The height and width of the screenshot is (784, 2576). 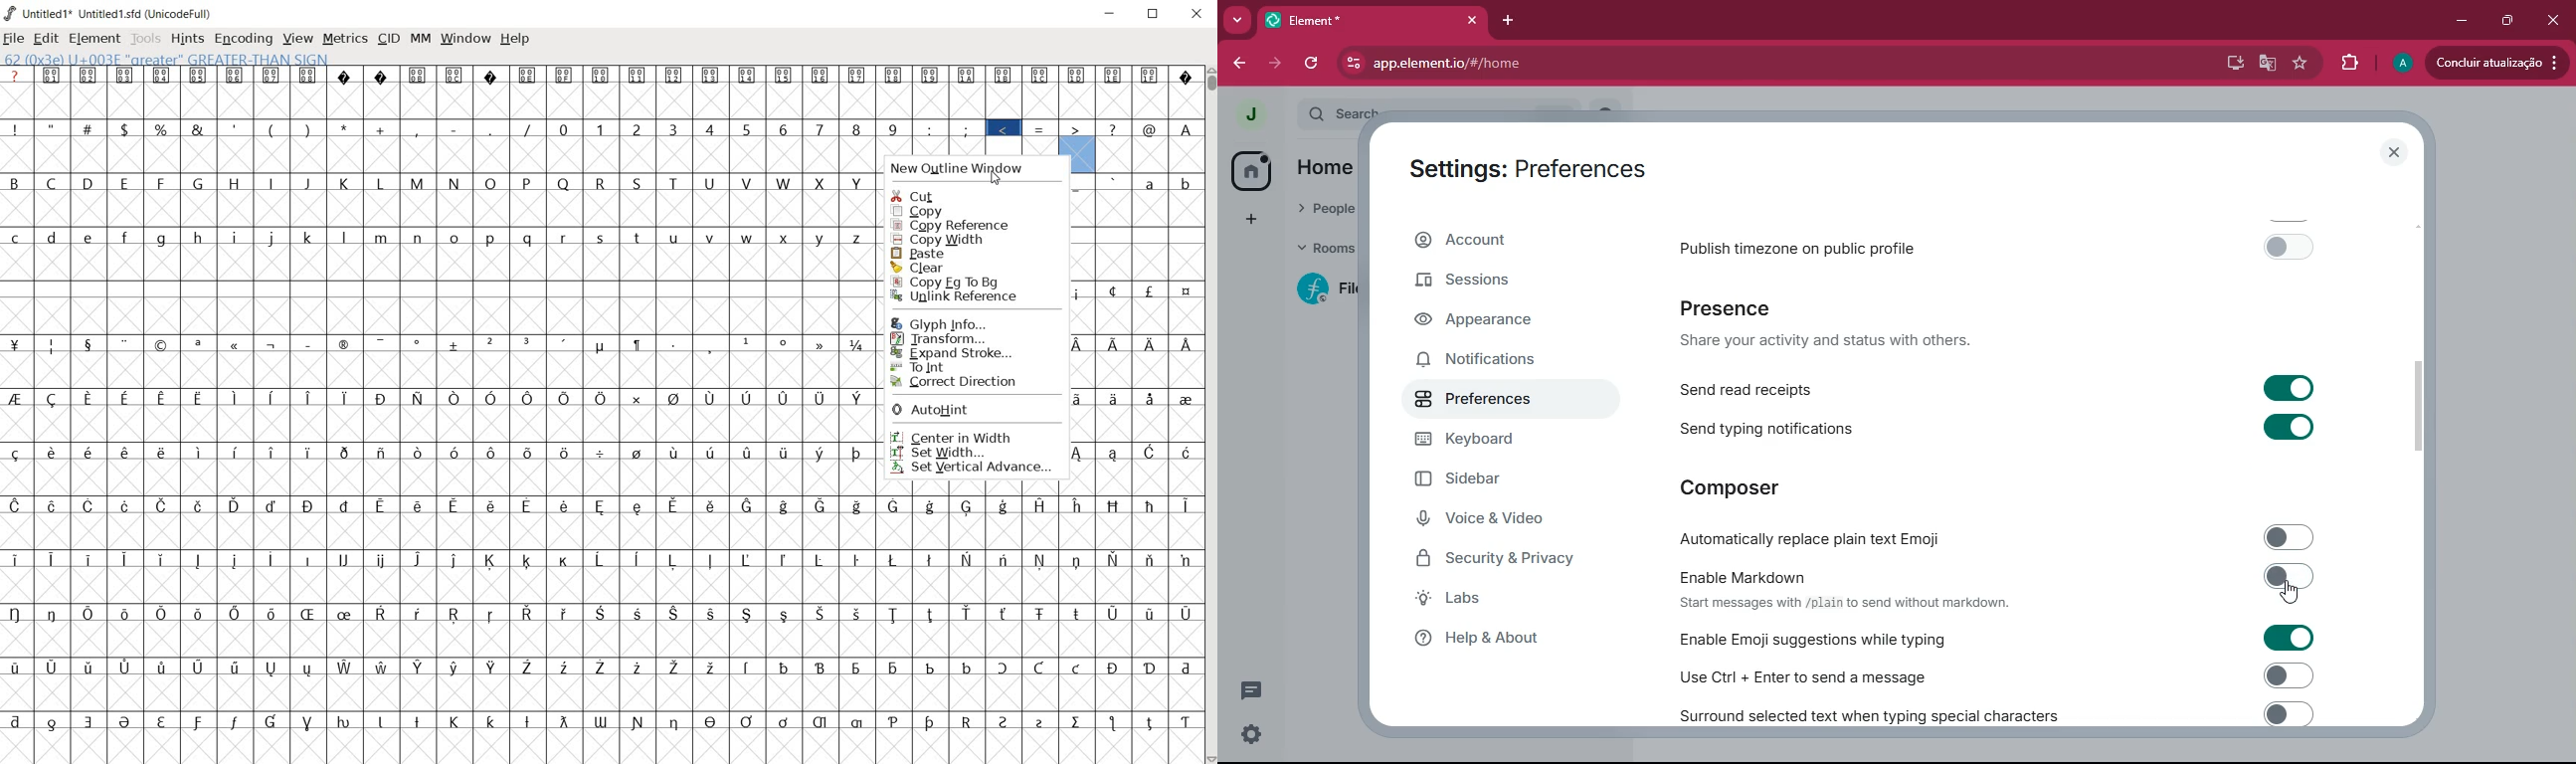 I want to click on use ctrl enter, so click(x=1989, y=674).